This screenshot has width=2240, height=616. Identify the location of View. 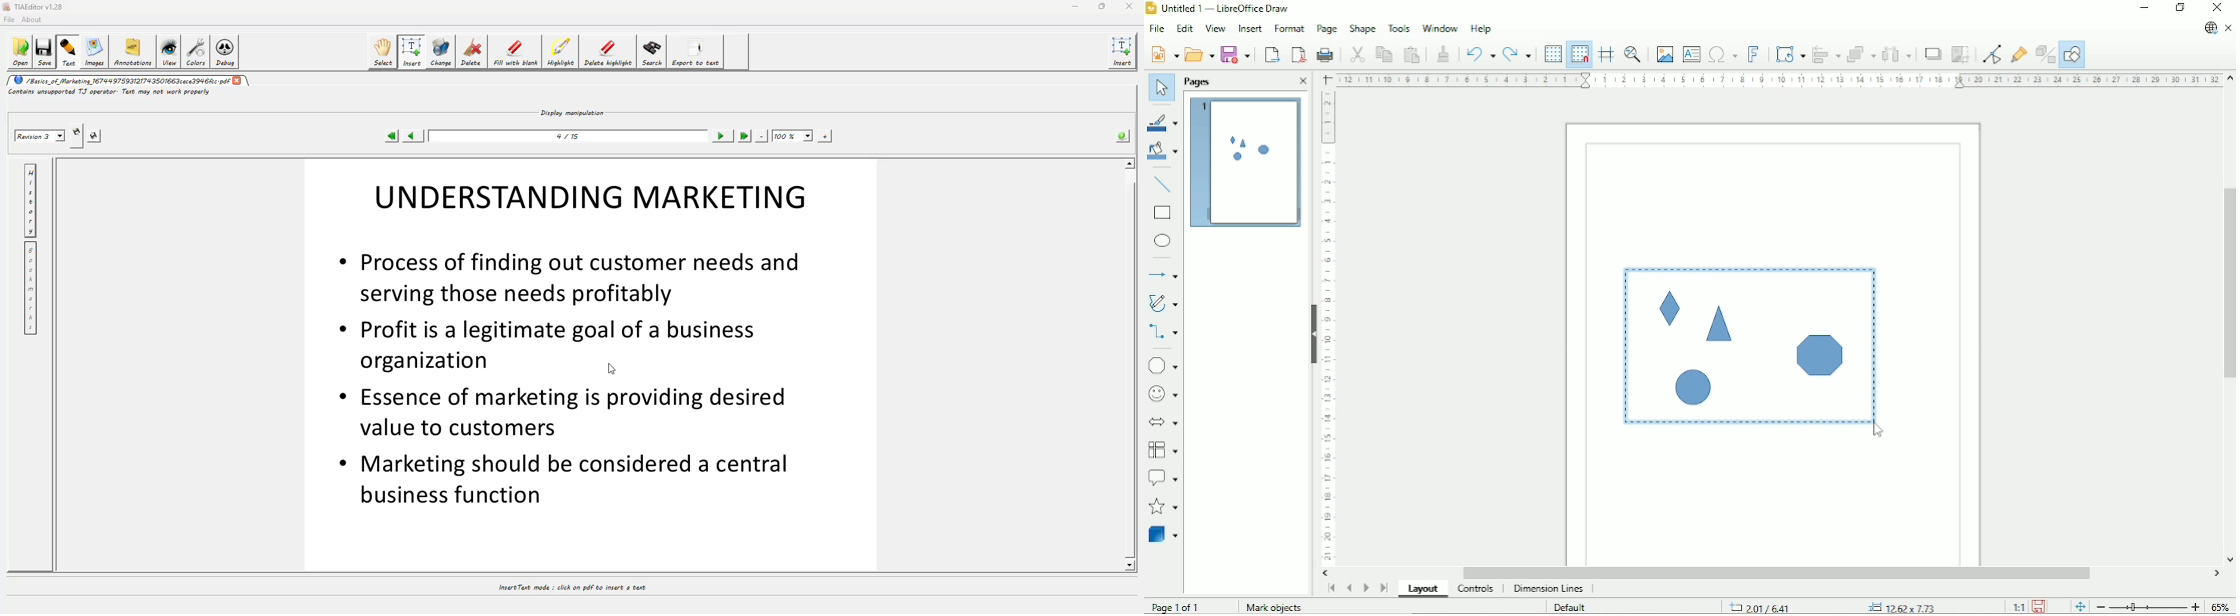
(1214, 28).